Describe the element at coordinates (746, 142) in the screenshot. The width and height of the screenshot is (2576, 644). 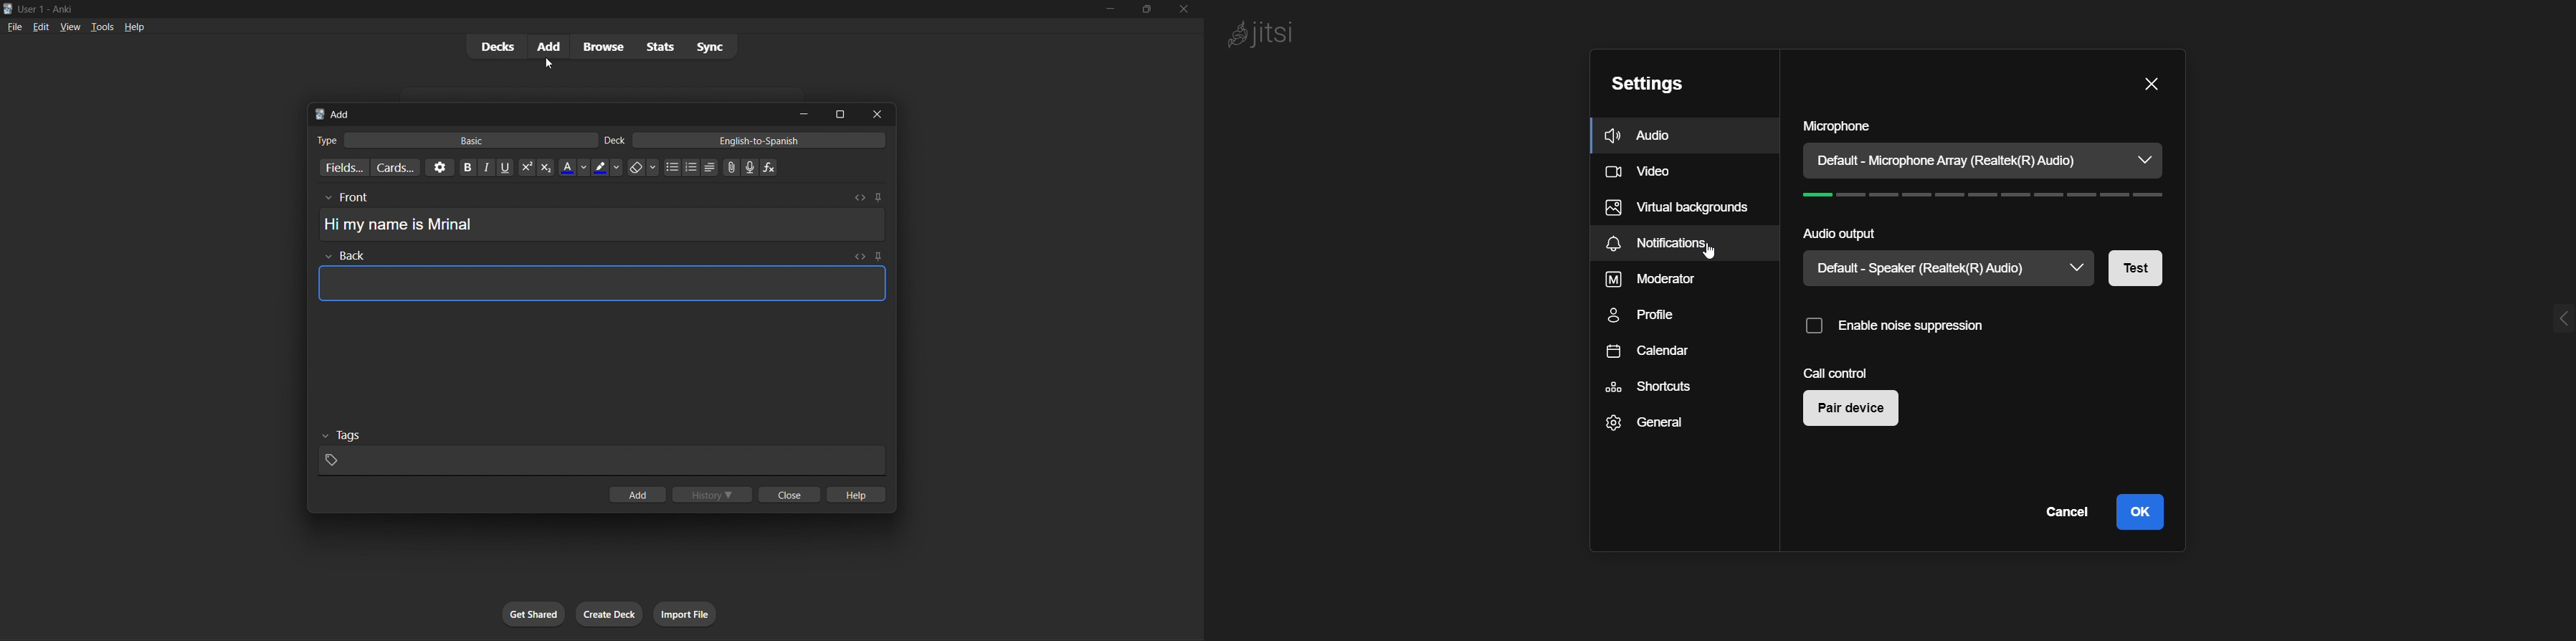
I see `english-to-spanish deck` at that location.